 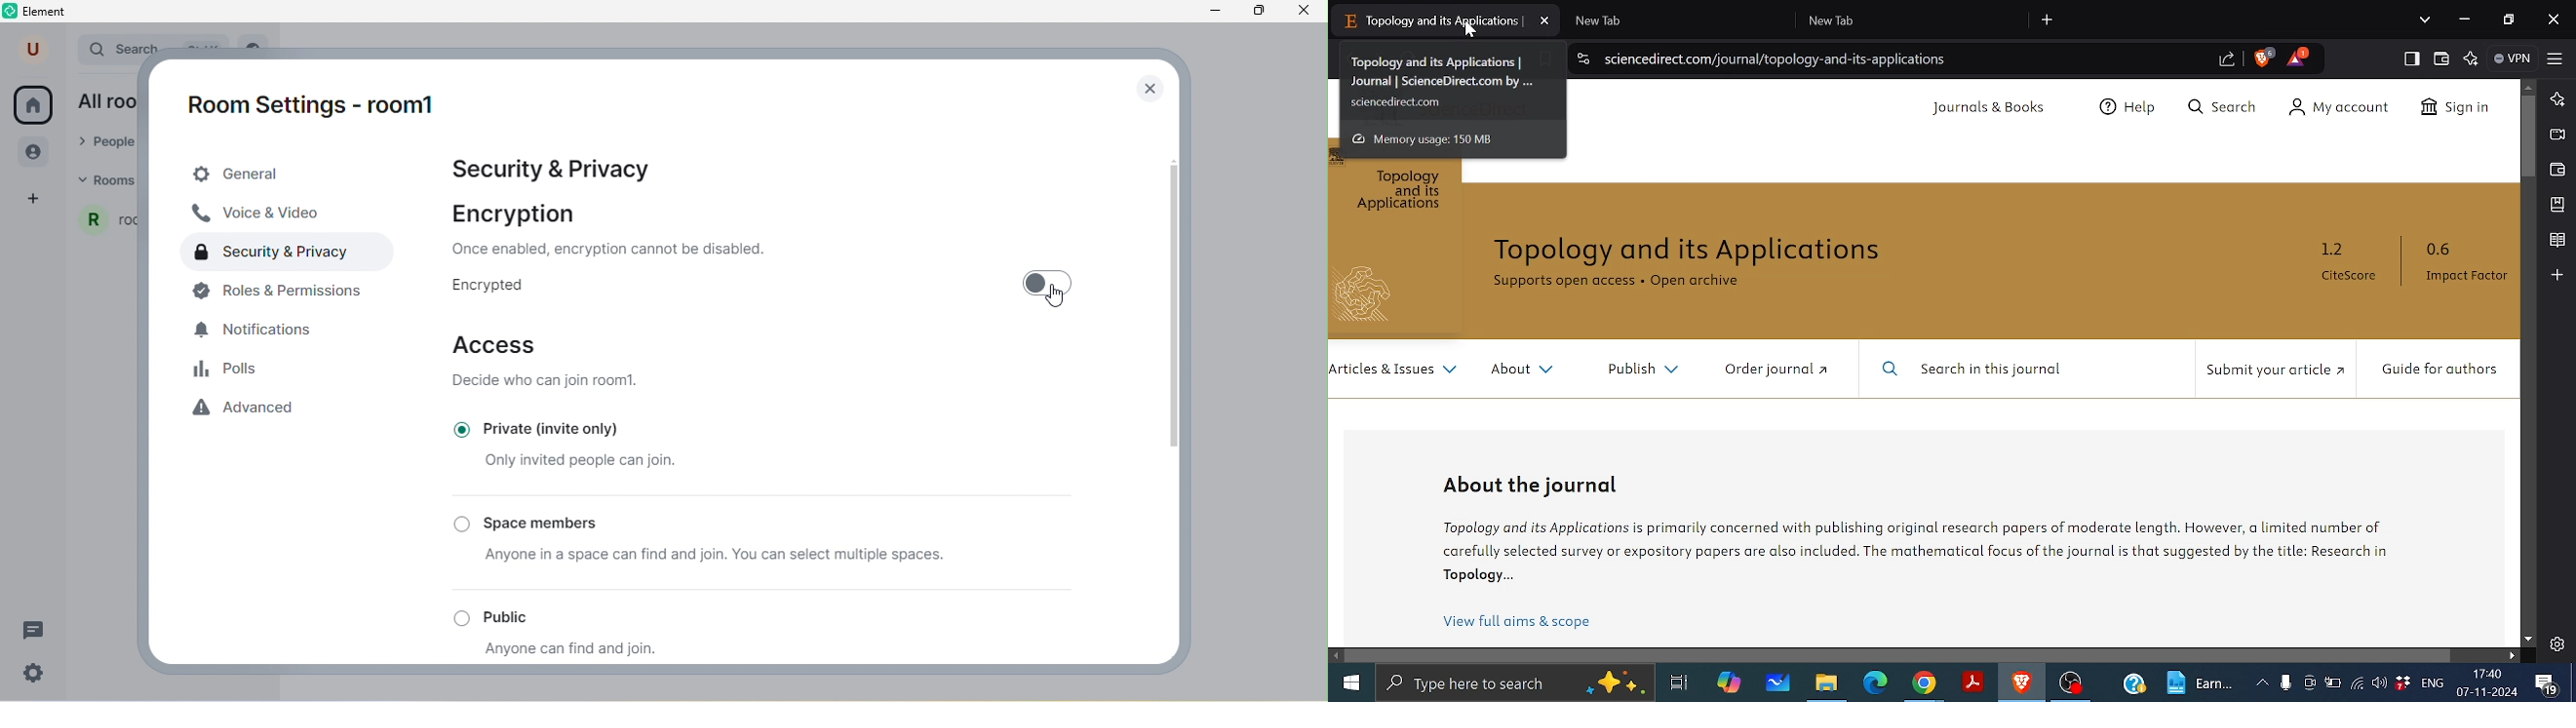 What do you see at coordinates (266, 214) in the screenshot?
I see `voice & video` at bounding box center [266, 214].